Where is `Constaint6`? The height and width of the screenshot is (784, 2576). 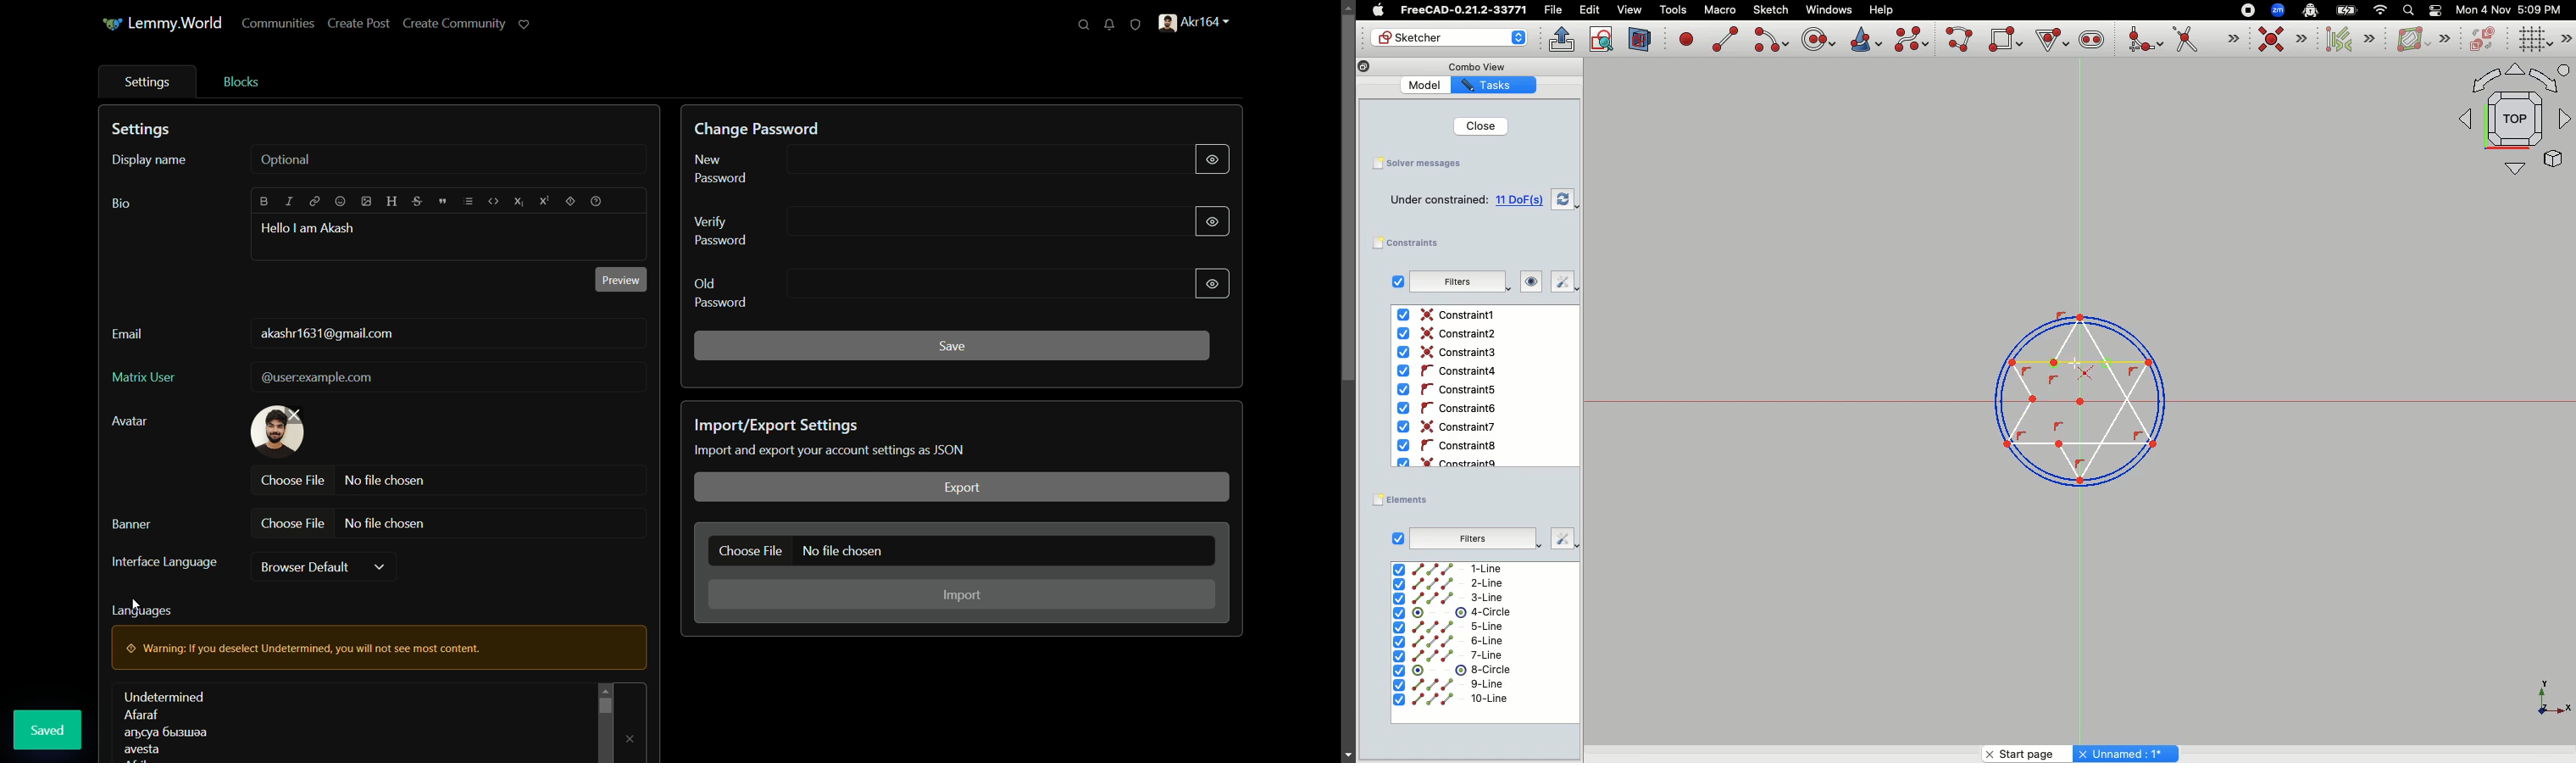
Constaint6 is located at coordinates (1450, 409).